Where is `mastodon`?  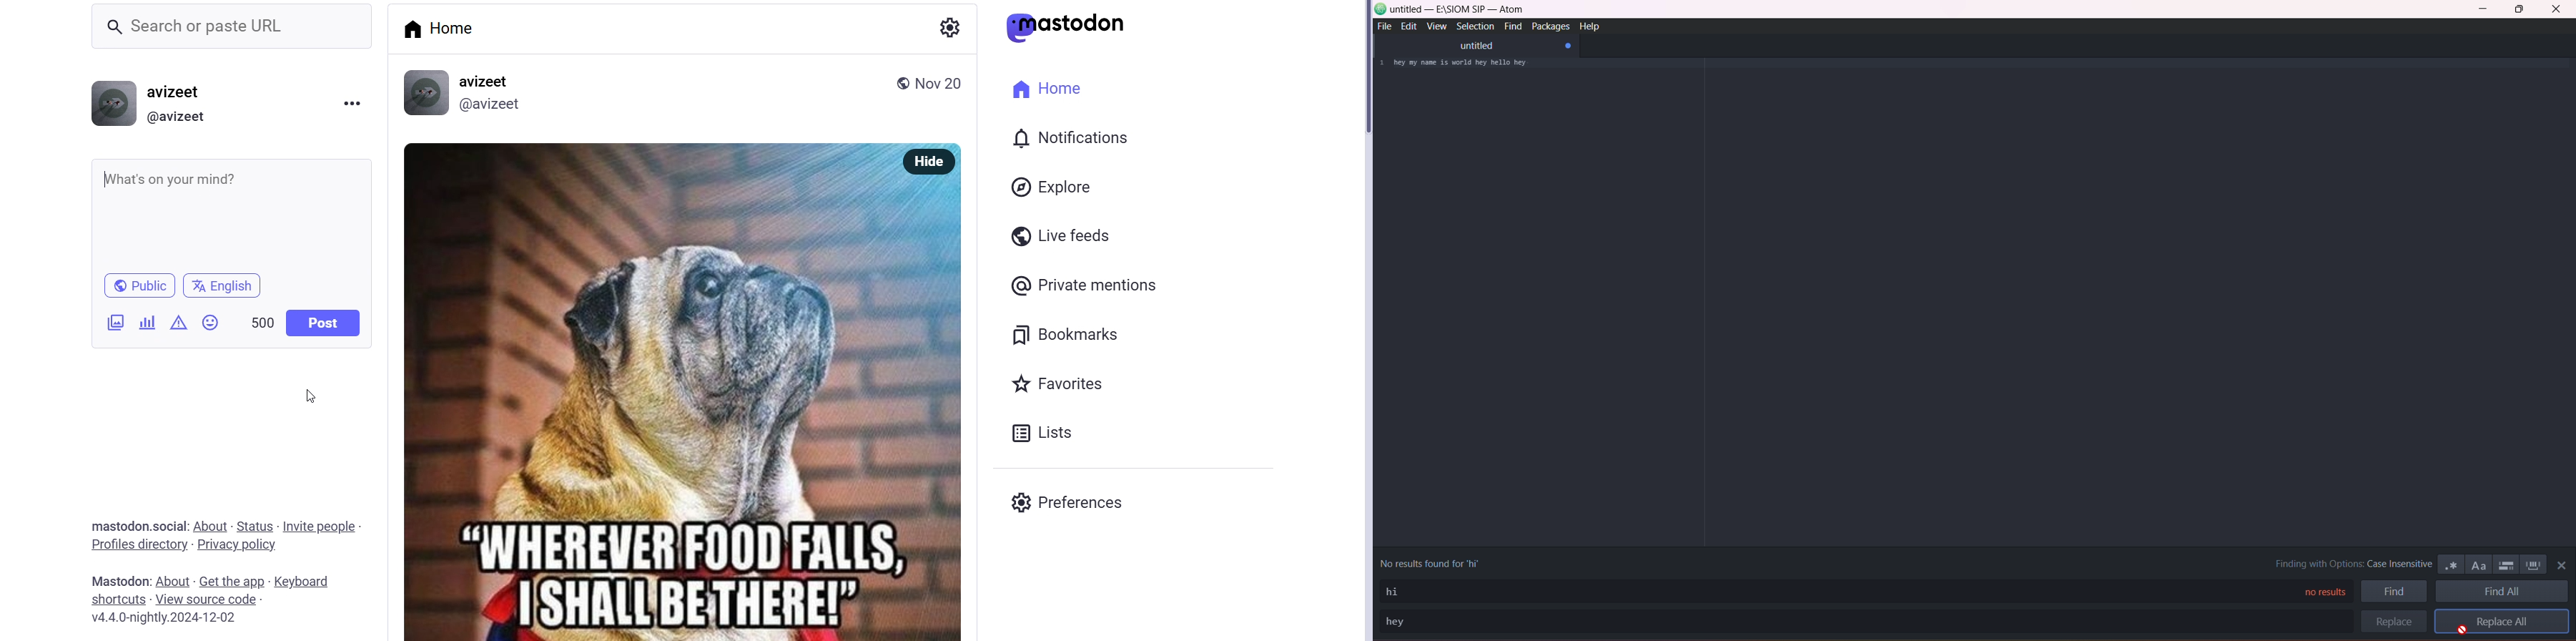
mastodon is located at coordinates (1070, 24).